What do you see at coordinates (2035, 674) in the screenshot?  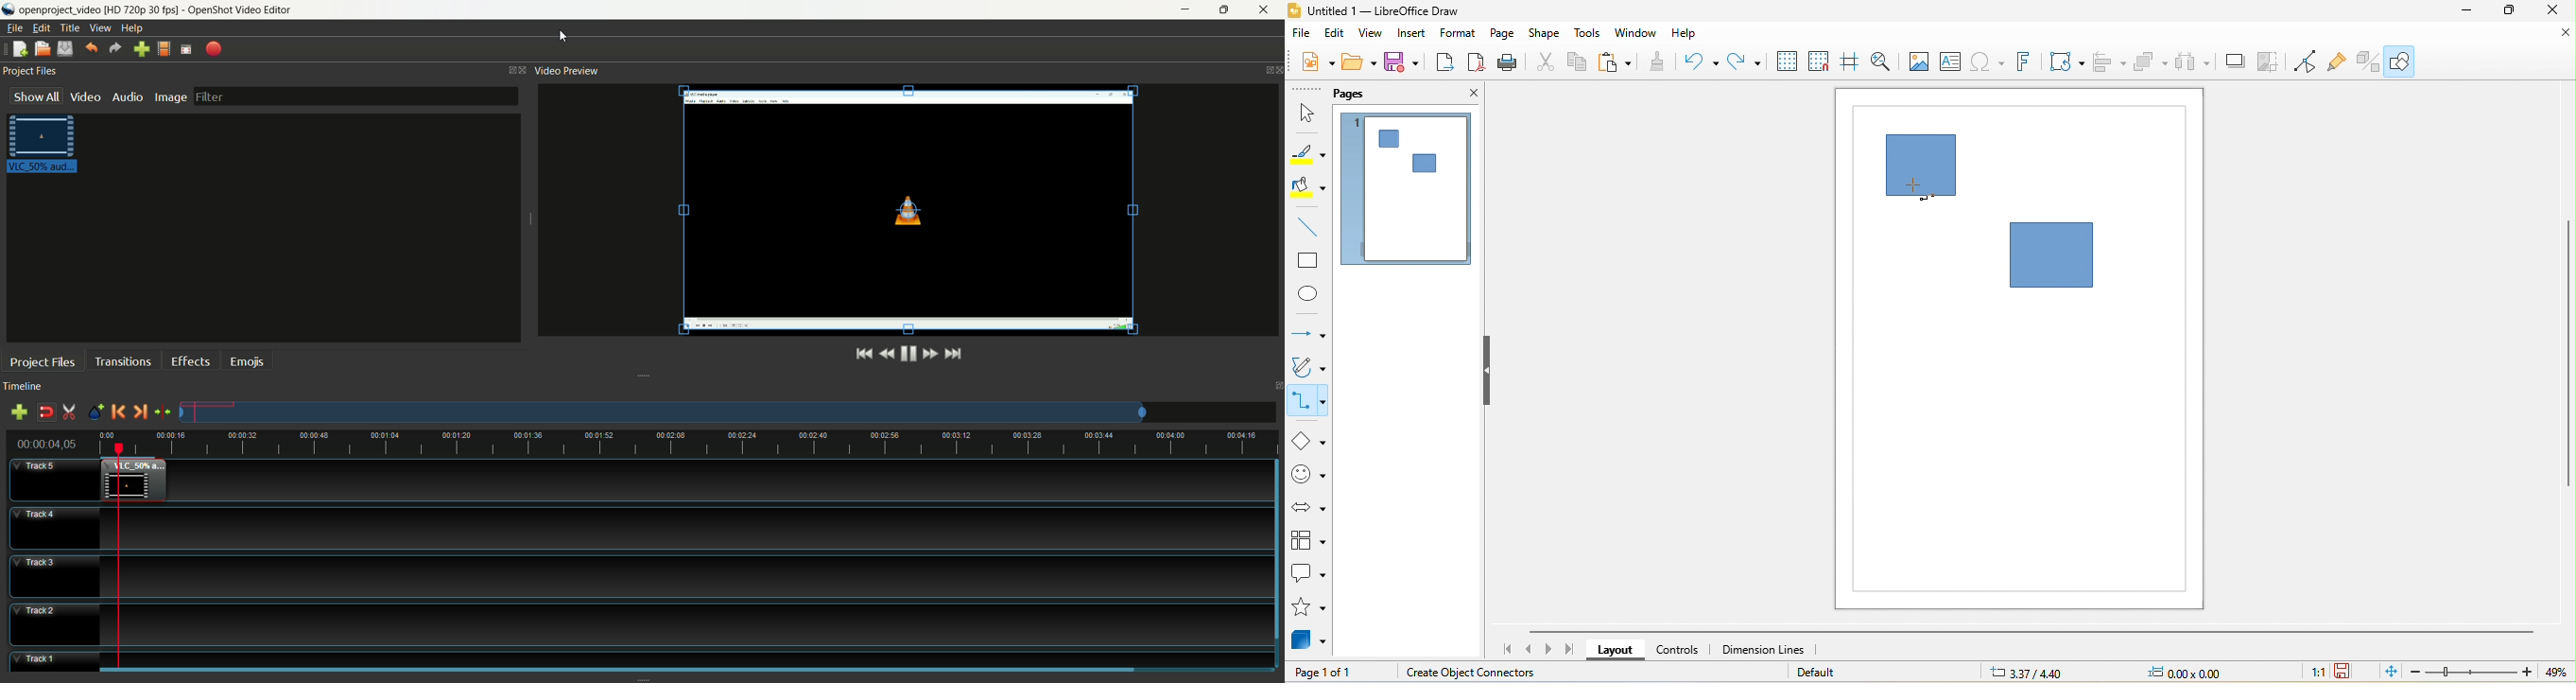 I see `3.37/4.40` at bounding box center [2035, 674].